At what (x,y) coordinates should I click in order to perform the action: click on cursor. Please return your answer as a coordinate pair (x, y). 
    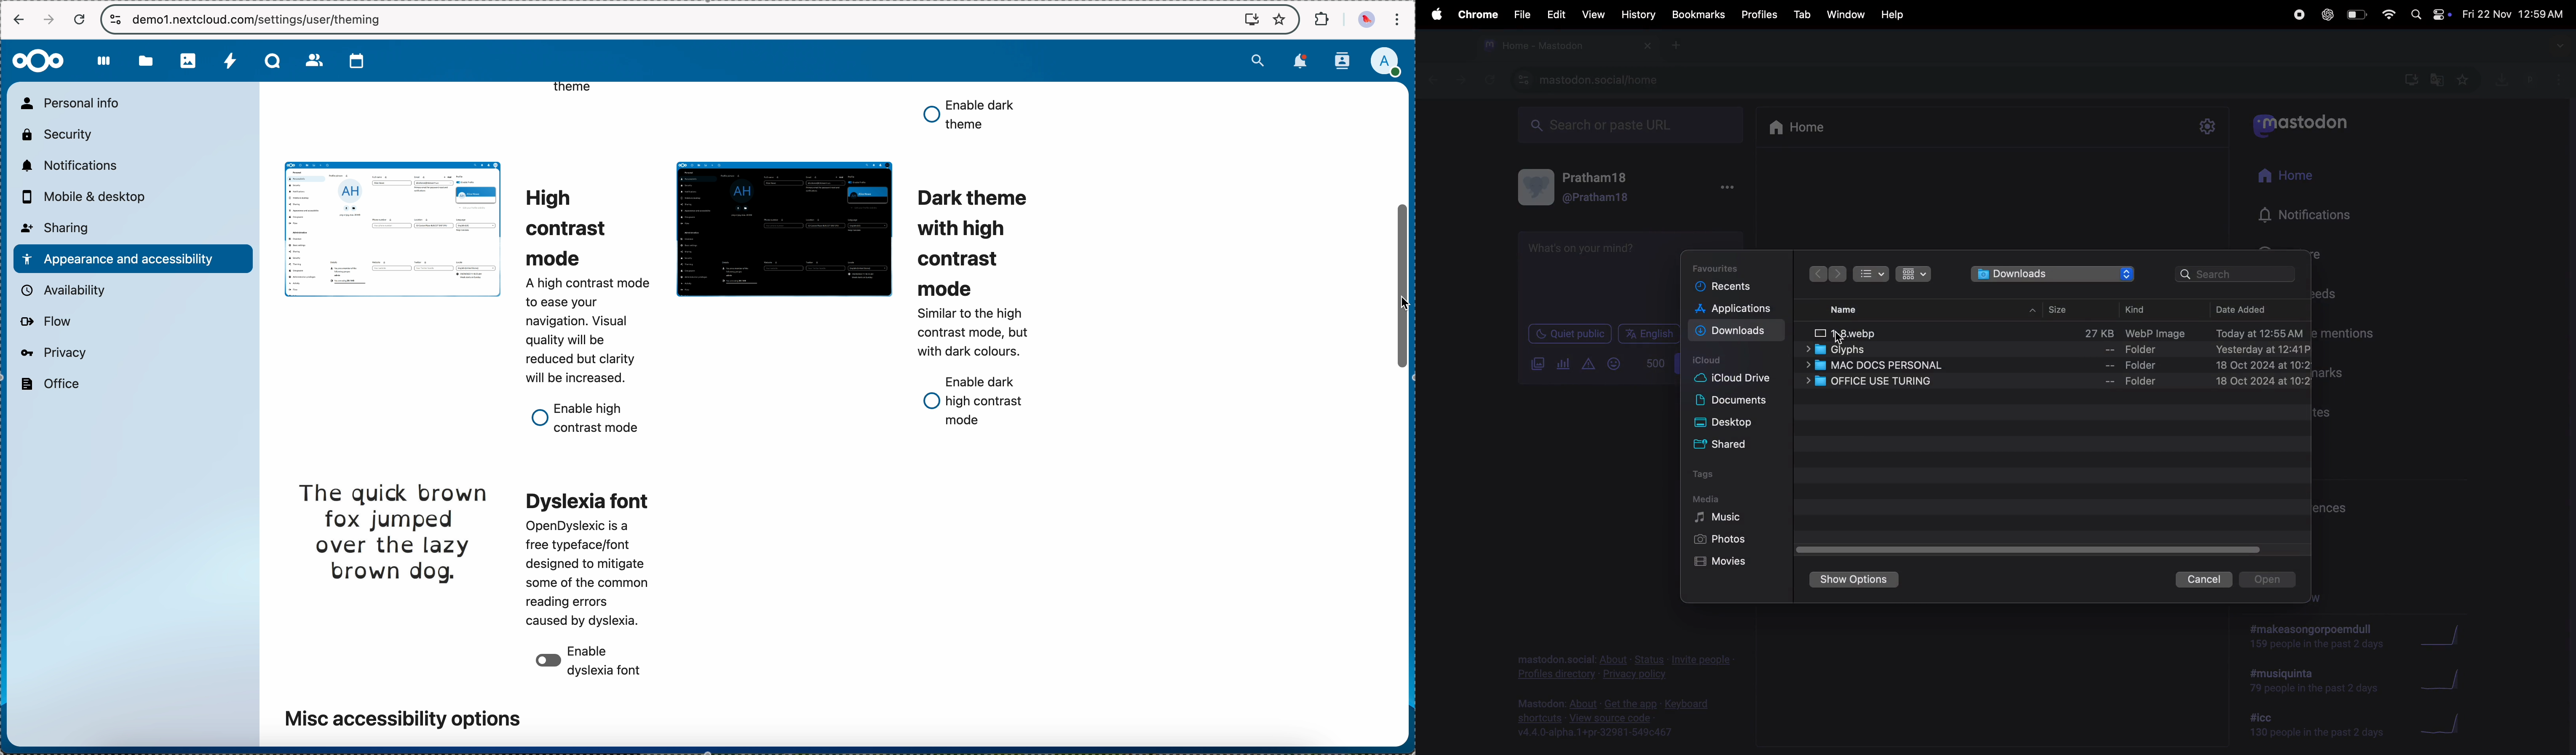
    Looking at the image, I should click on (1844, 340).